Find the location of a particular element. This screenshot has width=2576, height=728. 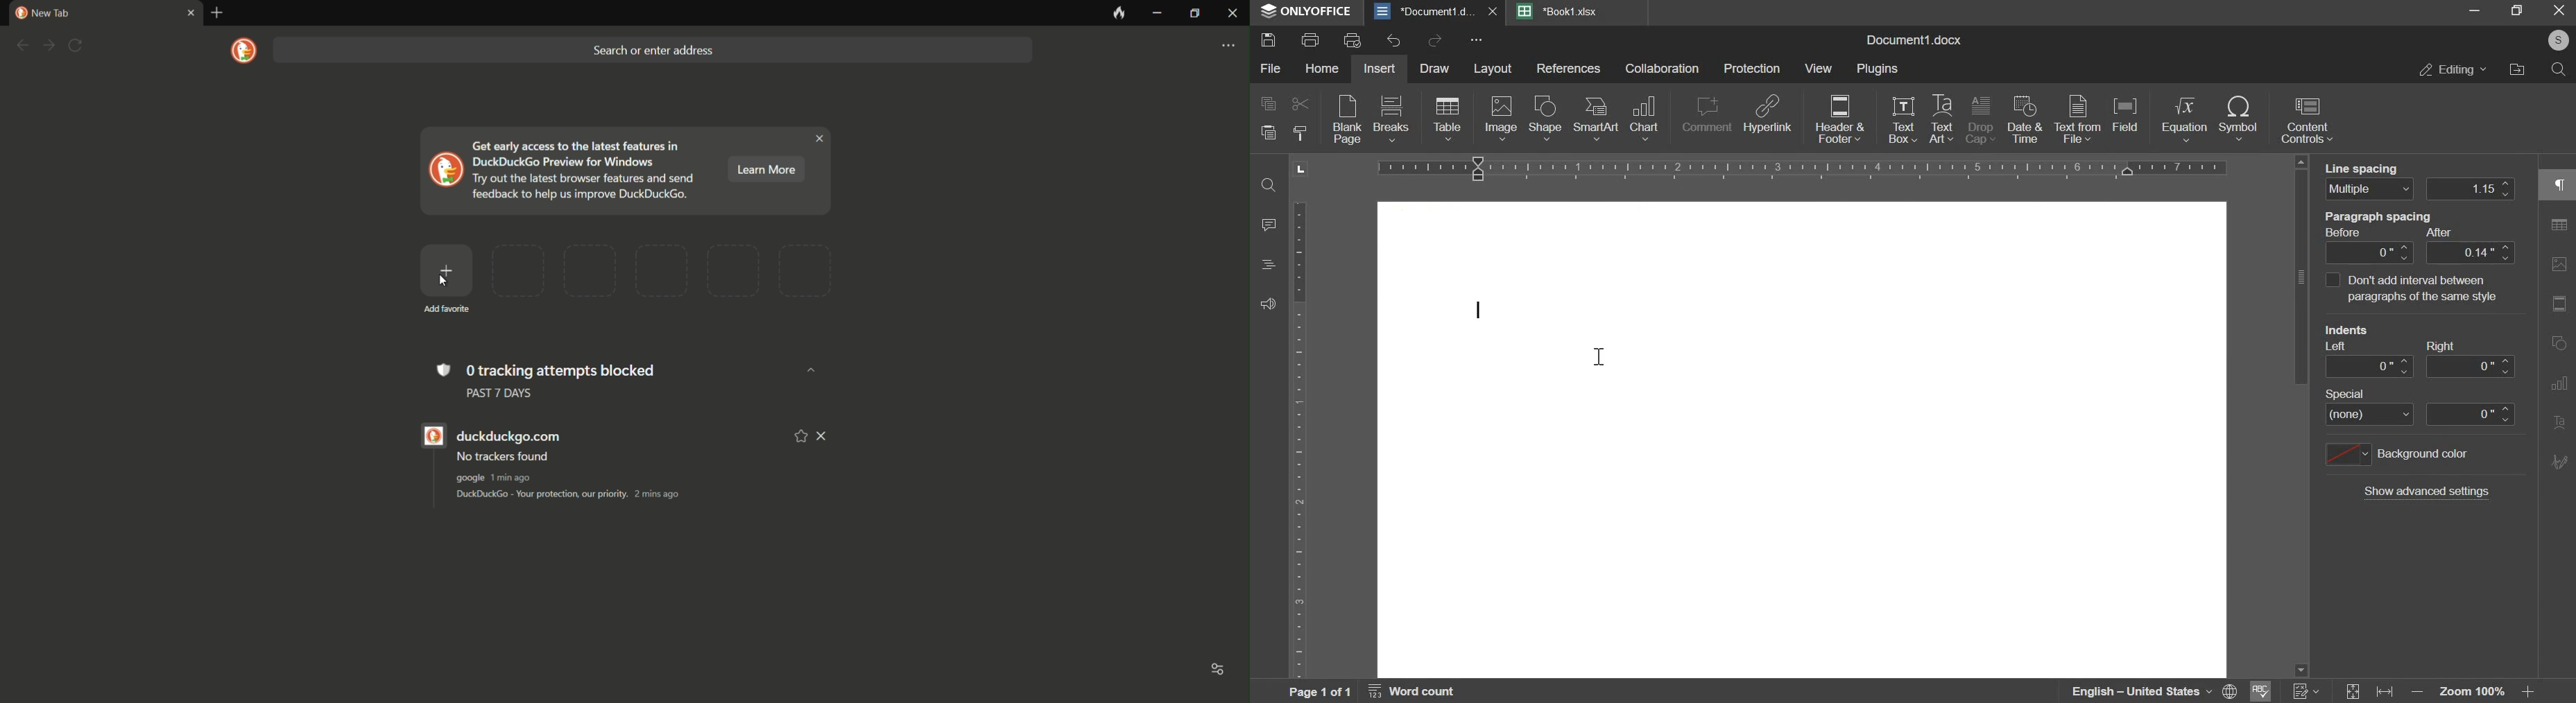

comment is located at coordinates (1271, 225).